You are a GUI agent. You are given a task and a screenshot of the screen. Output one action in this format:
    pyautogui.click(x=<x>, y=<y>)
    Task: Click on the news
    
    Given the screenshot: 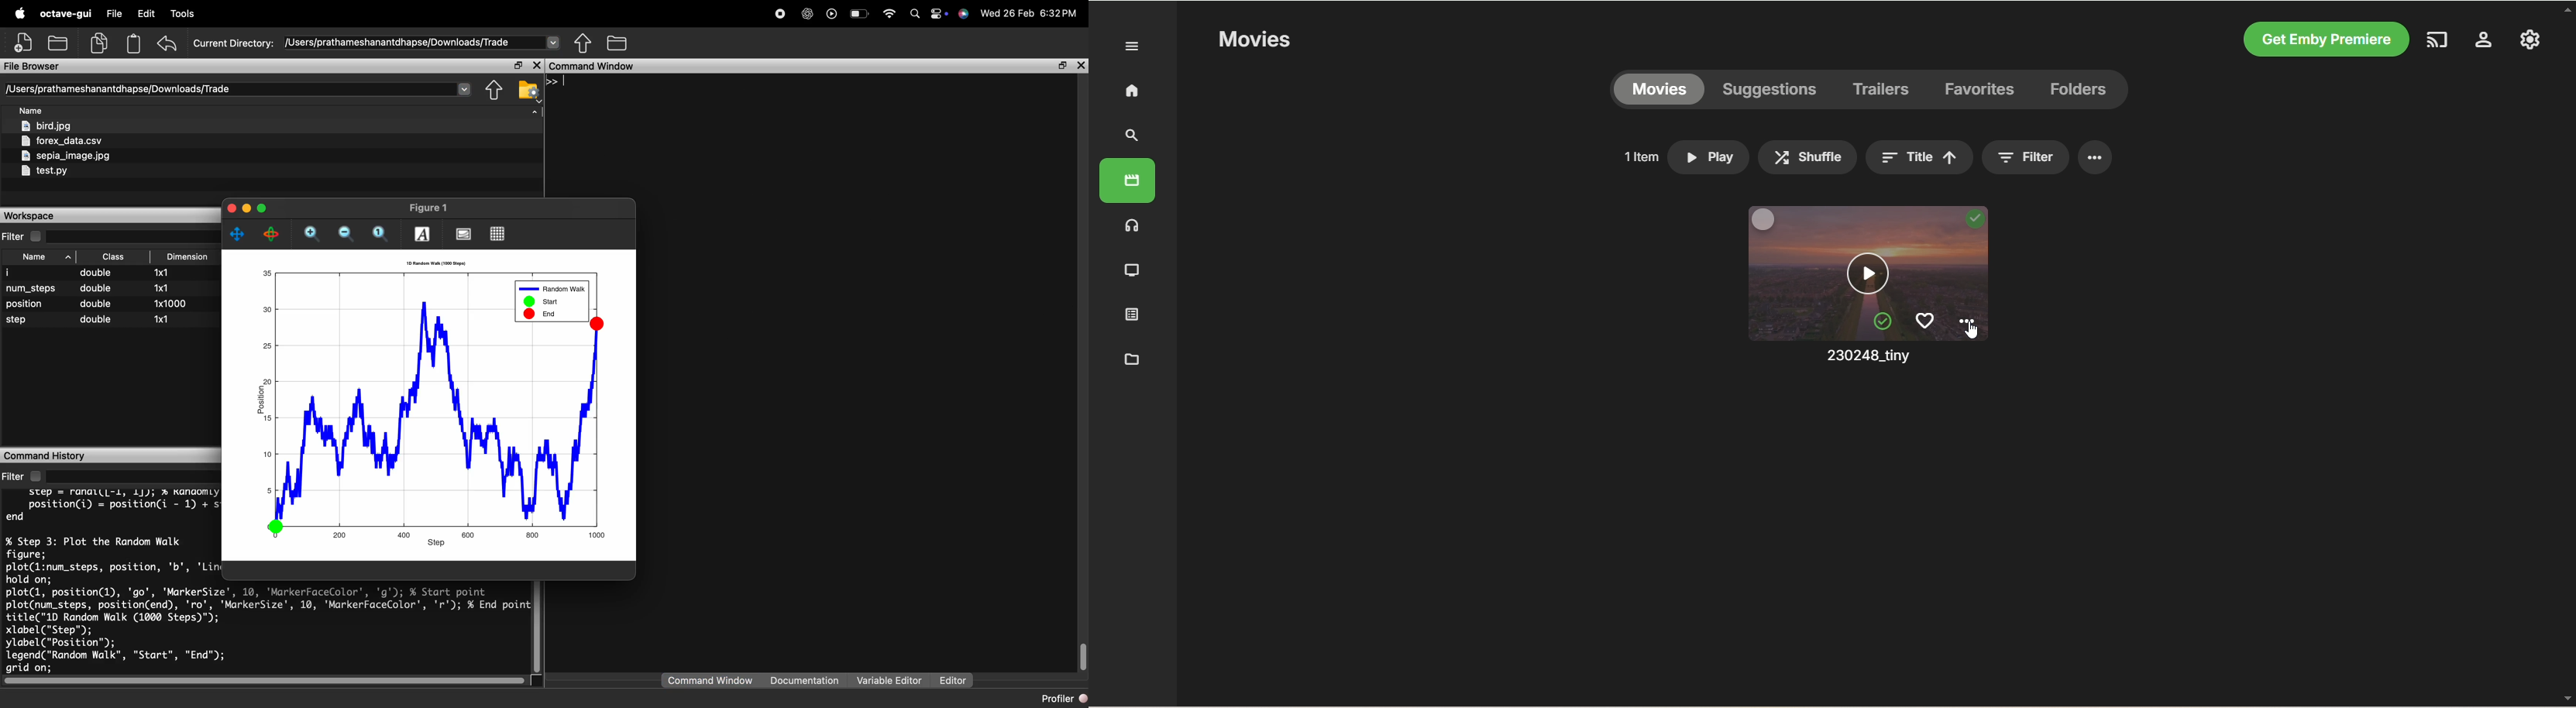 What is the action you would take?
    pyautogui.click(x=353, y=14)
    